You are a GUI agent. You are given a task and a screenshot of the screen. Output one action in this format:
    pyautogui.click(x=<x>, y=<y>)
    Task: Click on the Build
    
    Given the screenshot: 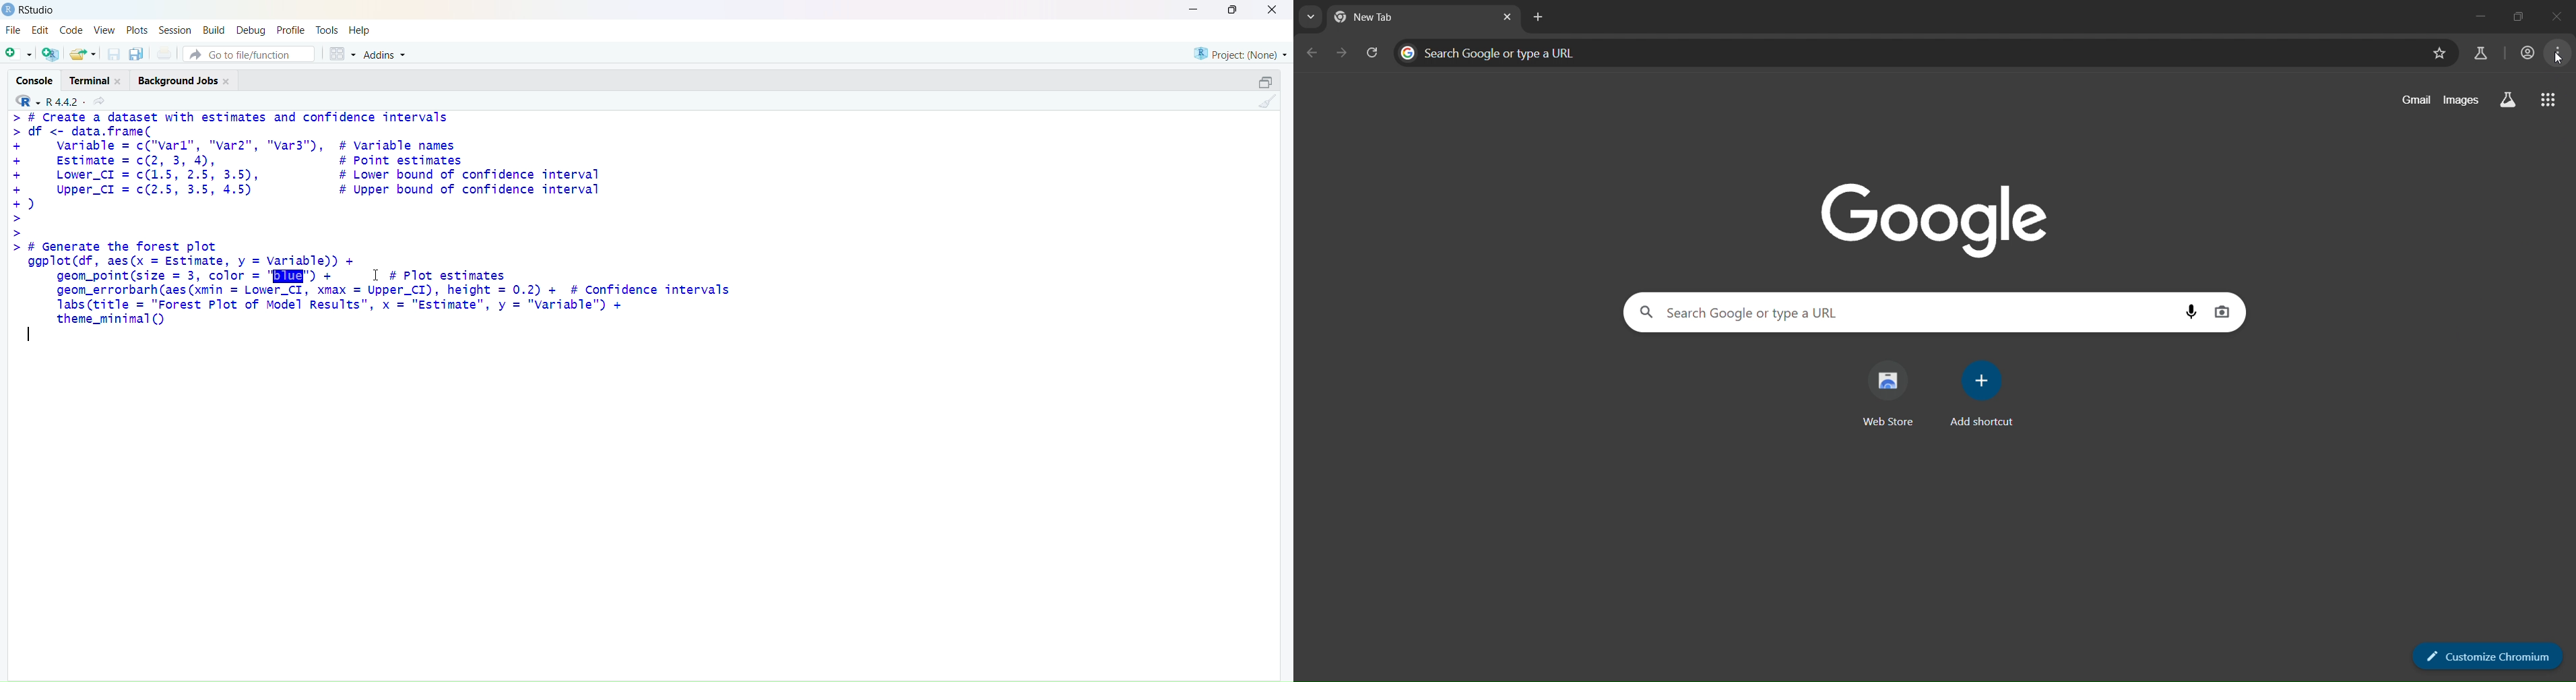 What is the action you would take?
    pyautogui.click(x=214, y=30)
    